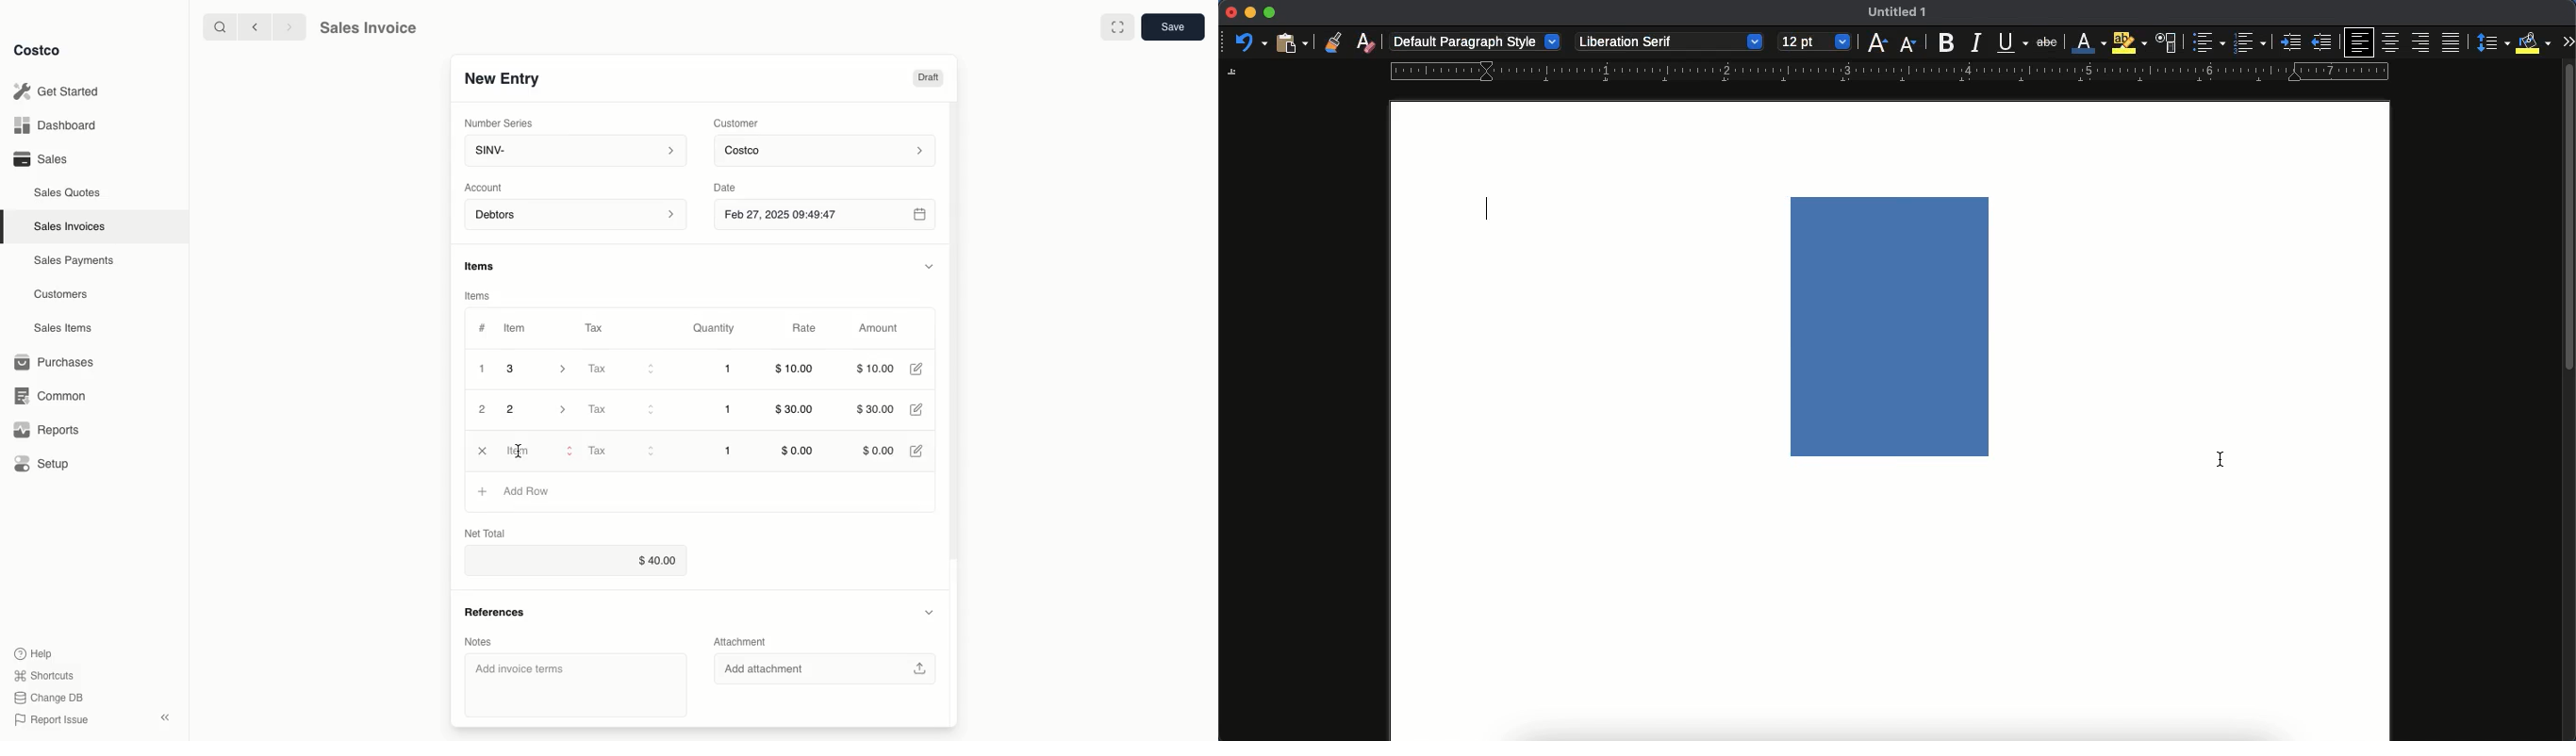  What do you see at coordinates (500, 122) in the screenshot?
I see `Number Series` at bounding box center [500, 122].